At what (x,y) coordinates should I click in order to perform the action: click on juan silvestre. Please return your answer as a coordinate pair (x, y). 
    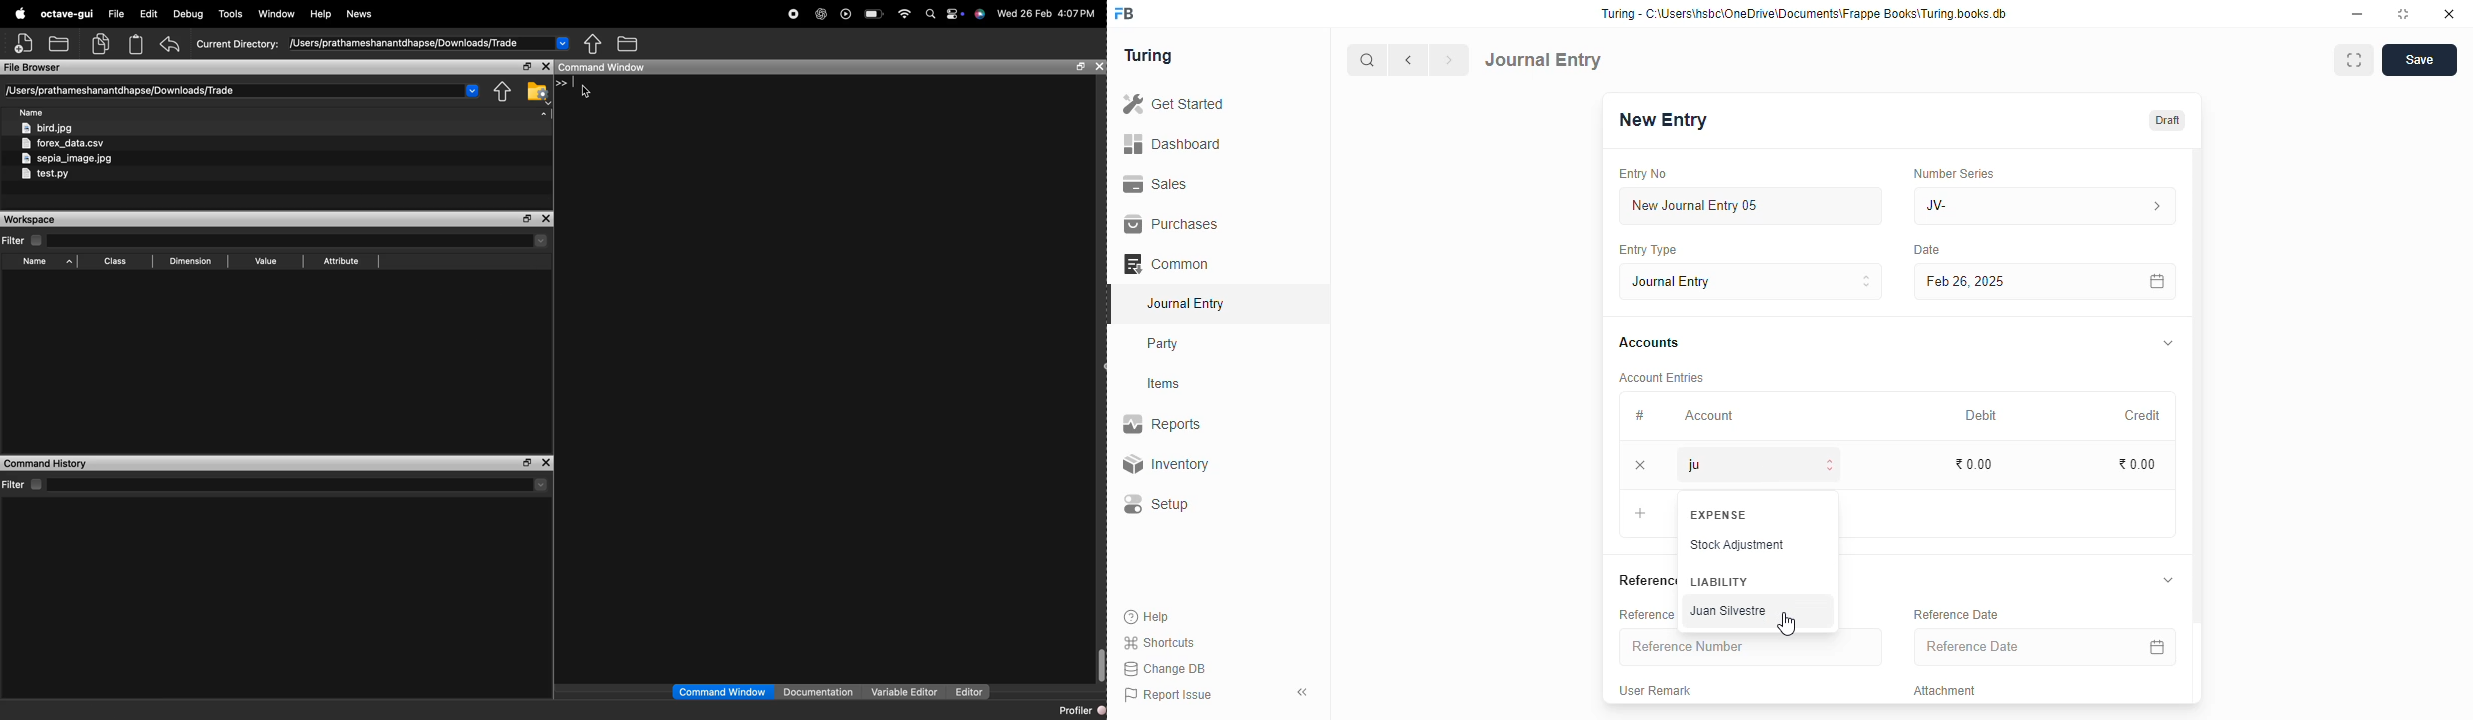
    Looking at the image, I should click on (1726, 611).